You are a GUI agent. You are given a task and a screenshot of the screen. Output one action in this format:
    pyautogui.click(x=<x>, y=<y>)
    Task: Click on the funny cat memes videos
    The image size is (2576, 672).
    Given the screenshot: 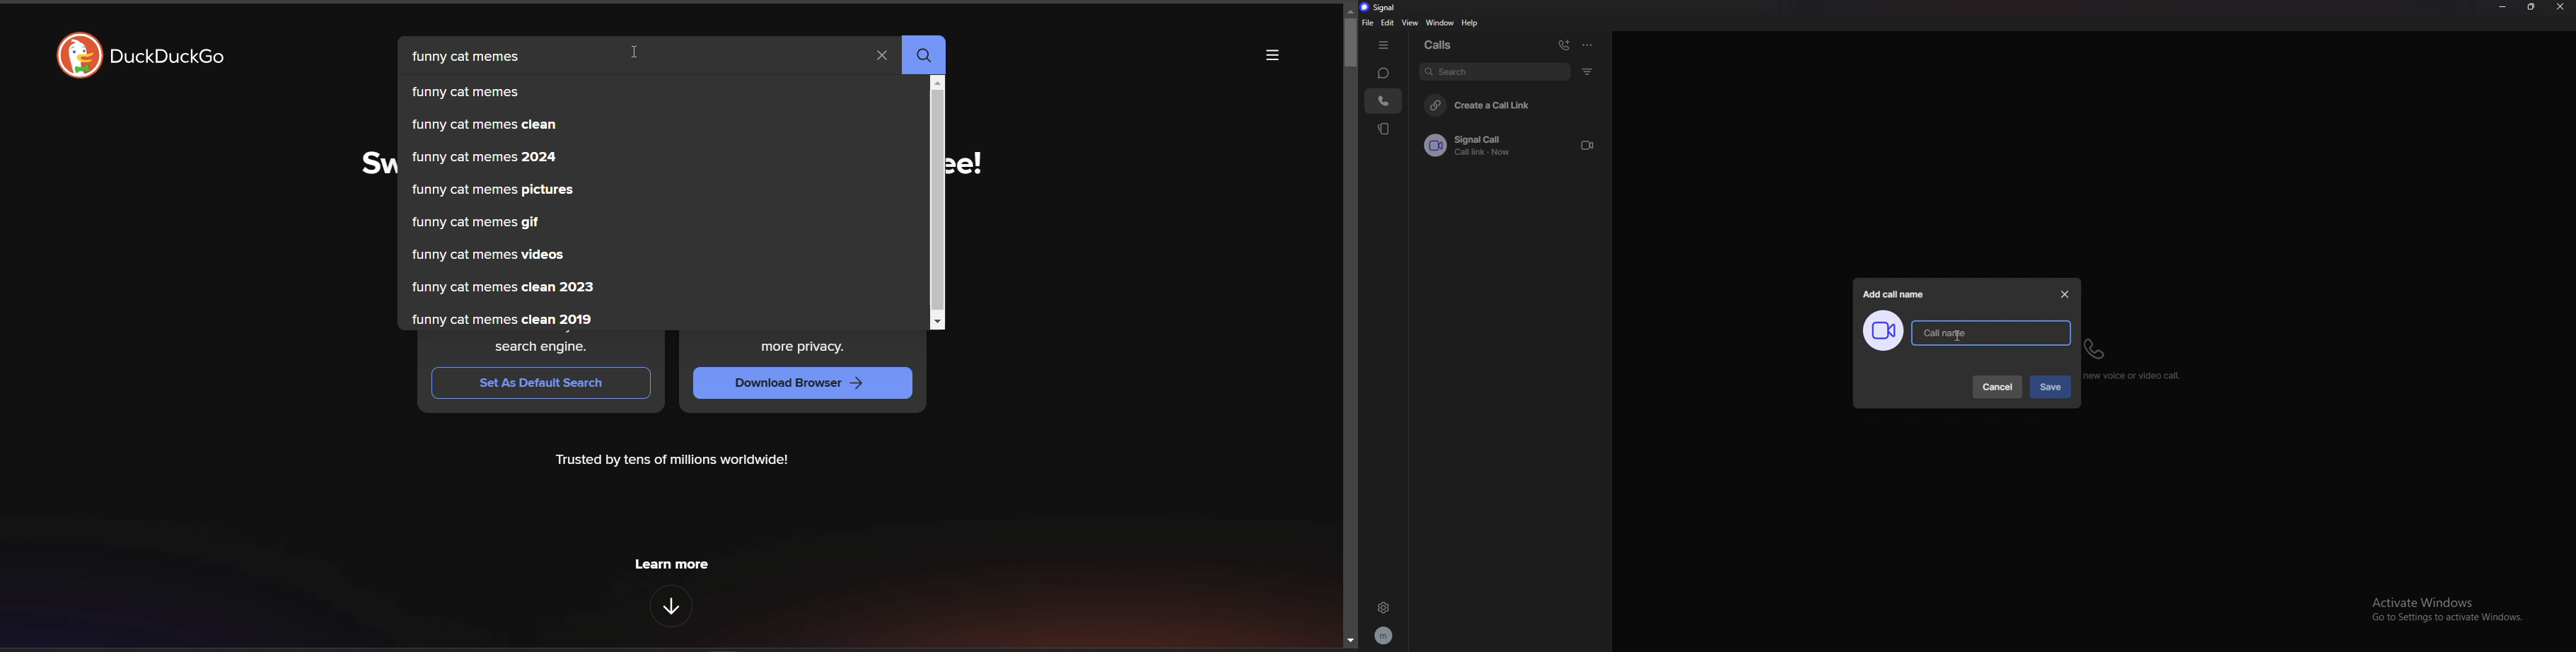 What is the action you would take?
    pyautogui.click(x=495, y=256)
    